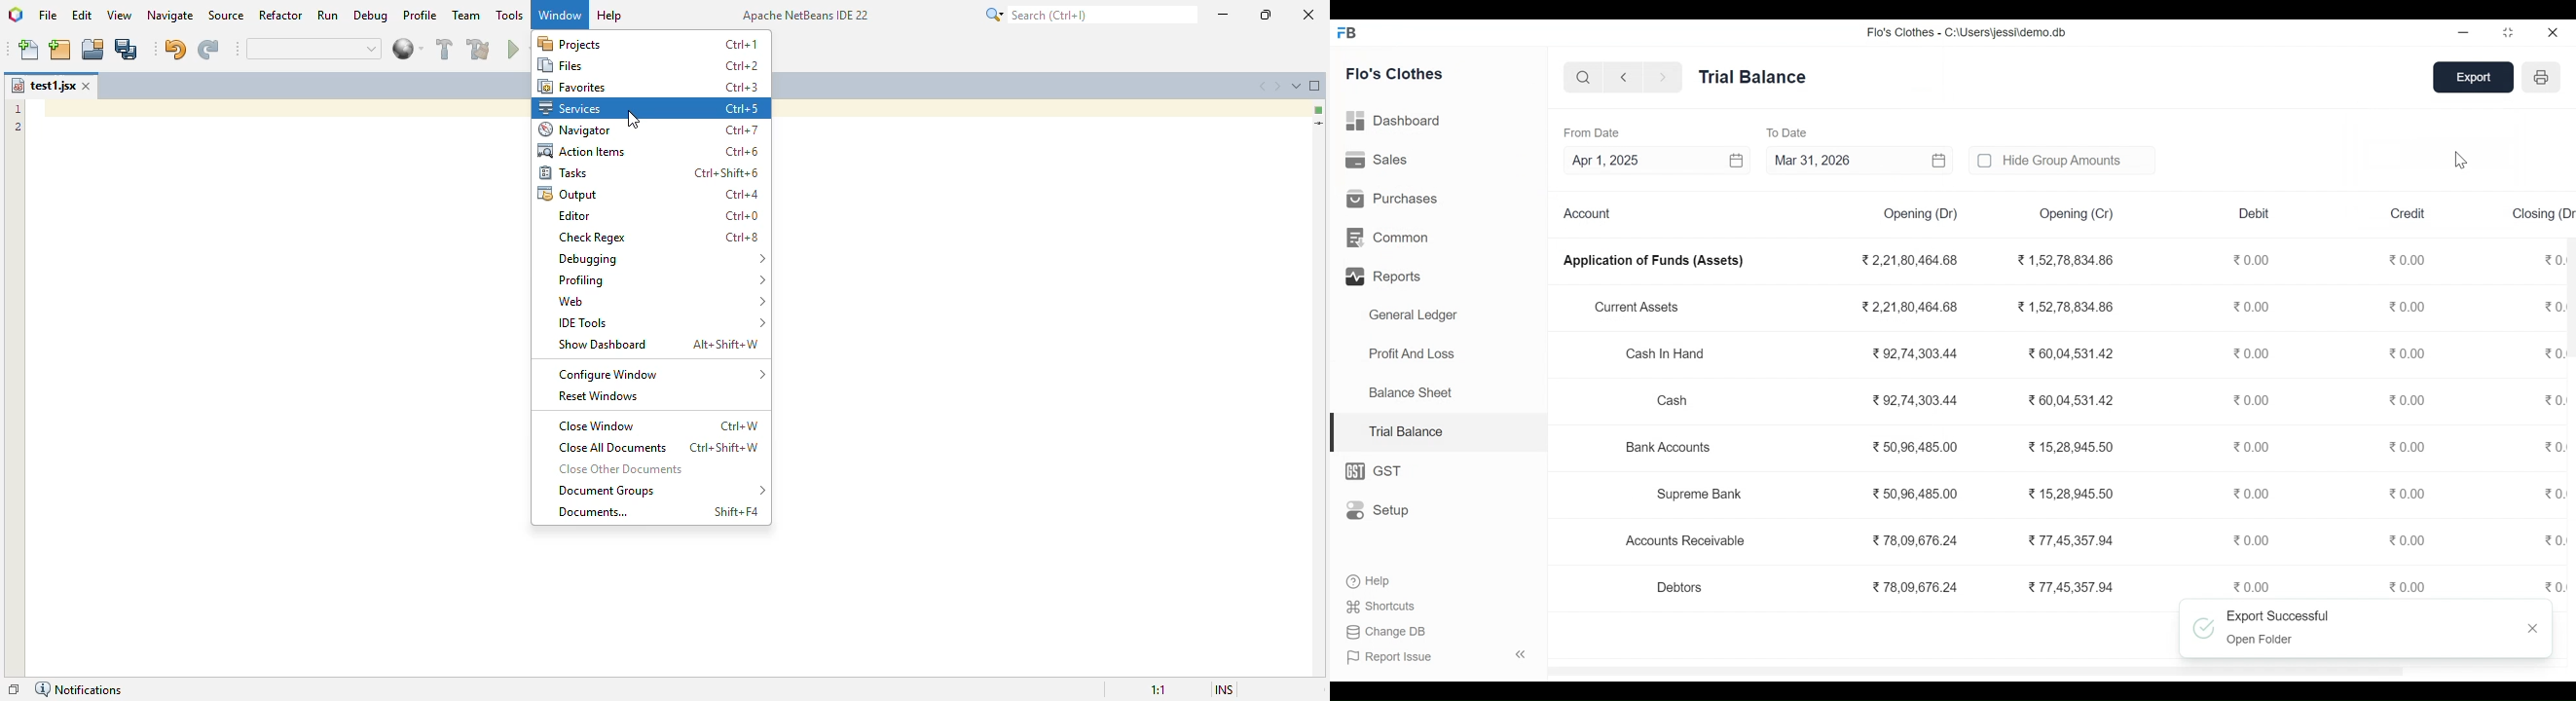 The width and height of the screenshot is (2576, 728). I want to click on 0.00, so click(2407, 540).